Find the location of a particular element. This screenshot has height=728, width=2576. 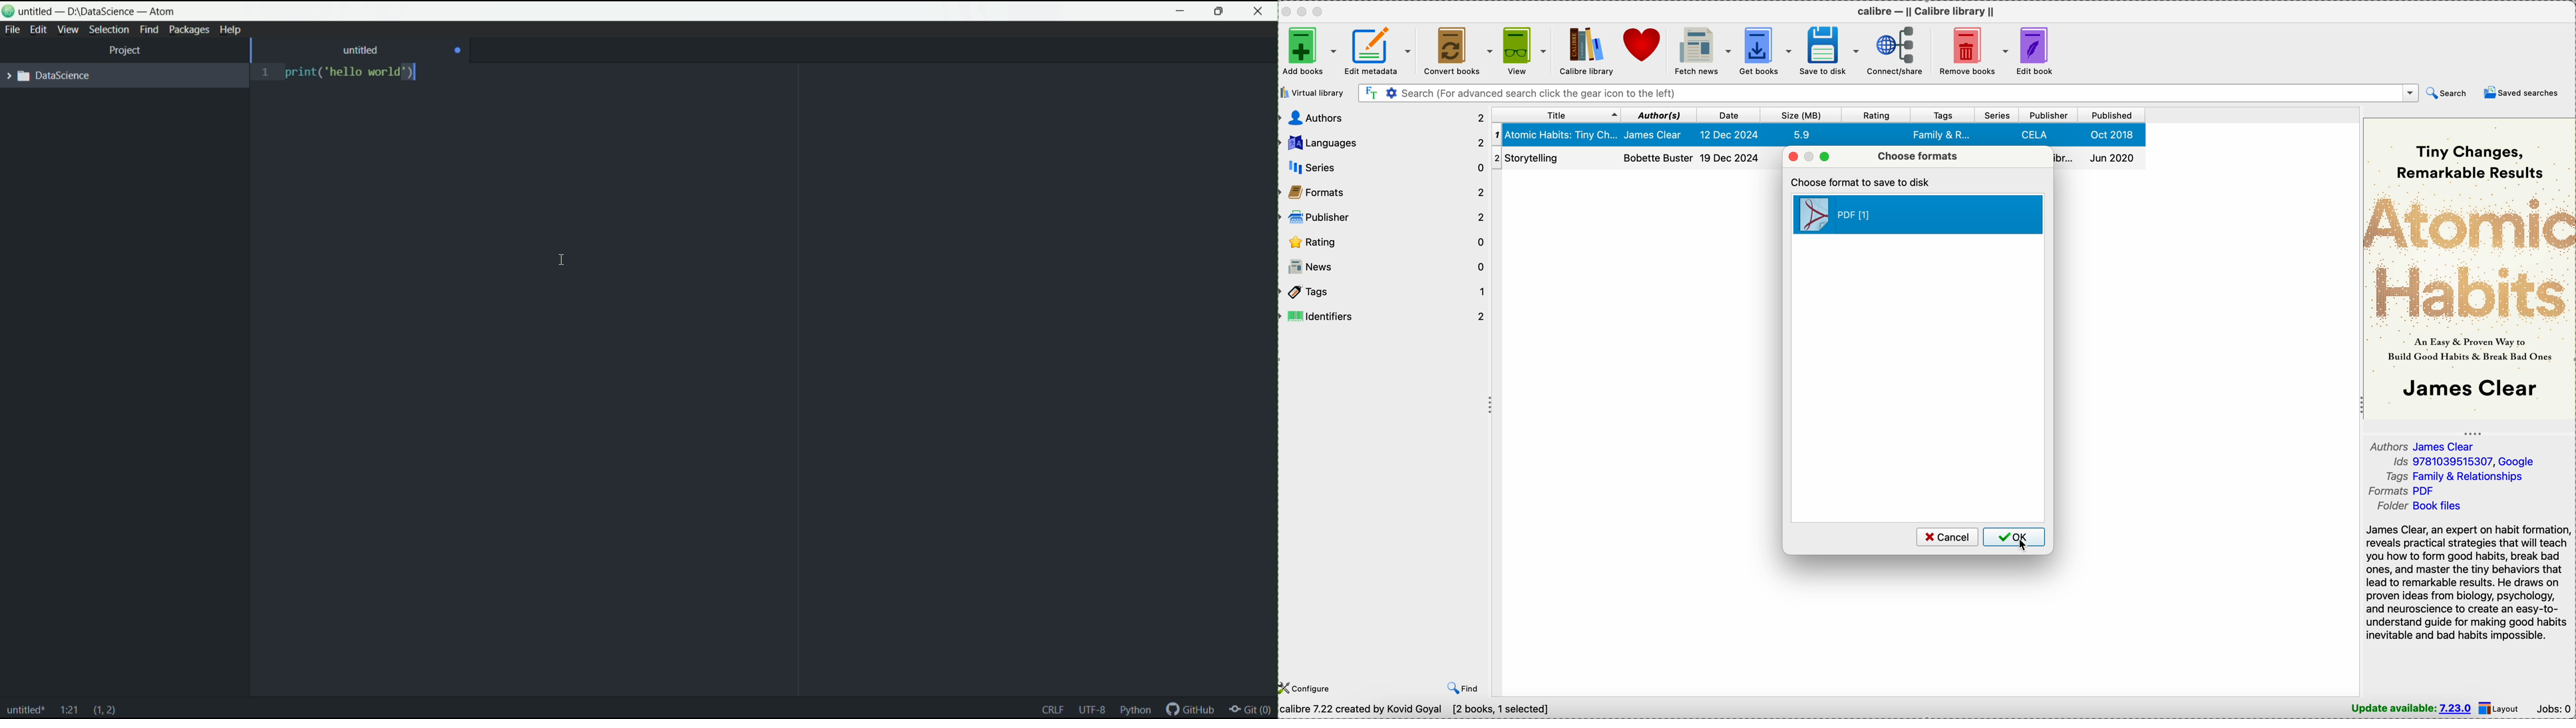

remove books is located at coordinates (1972, 50).